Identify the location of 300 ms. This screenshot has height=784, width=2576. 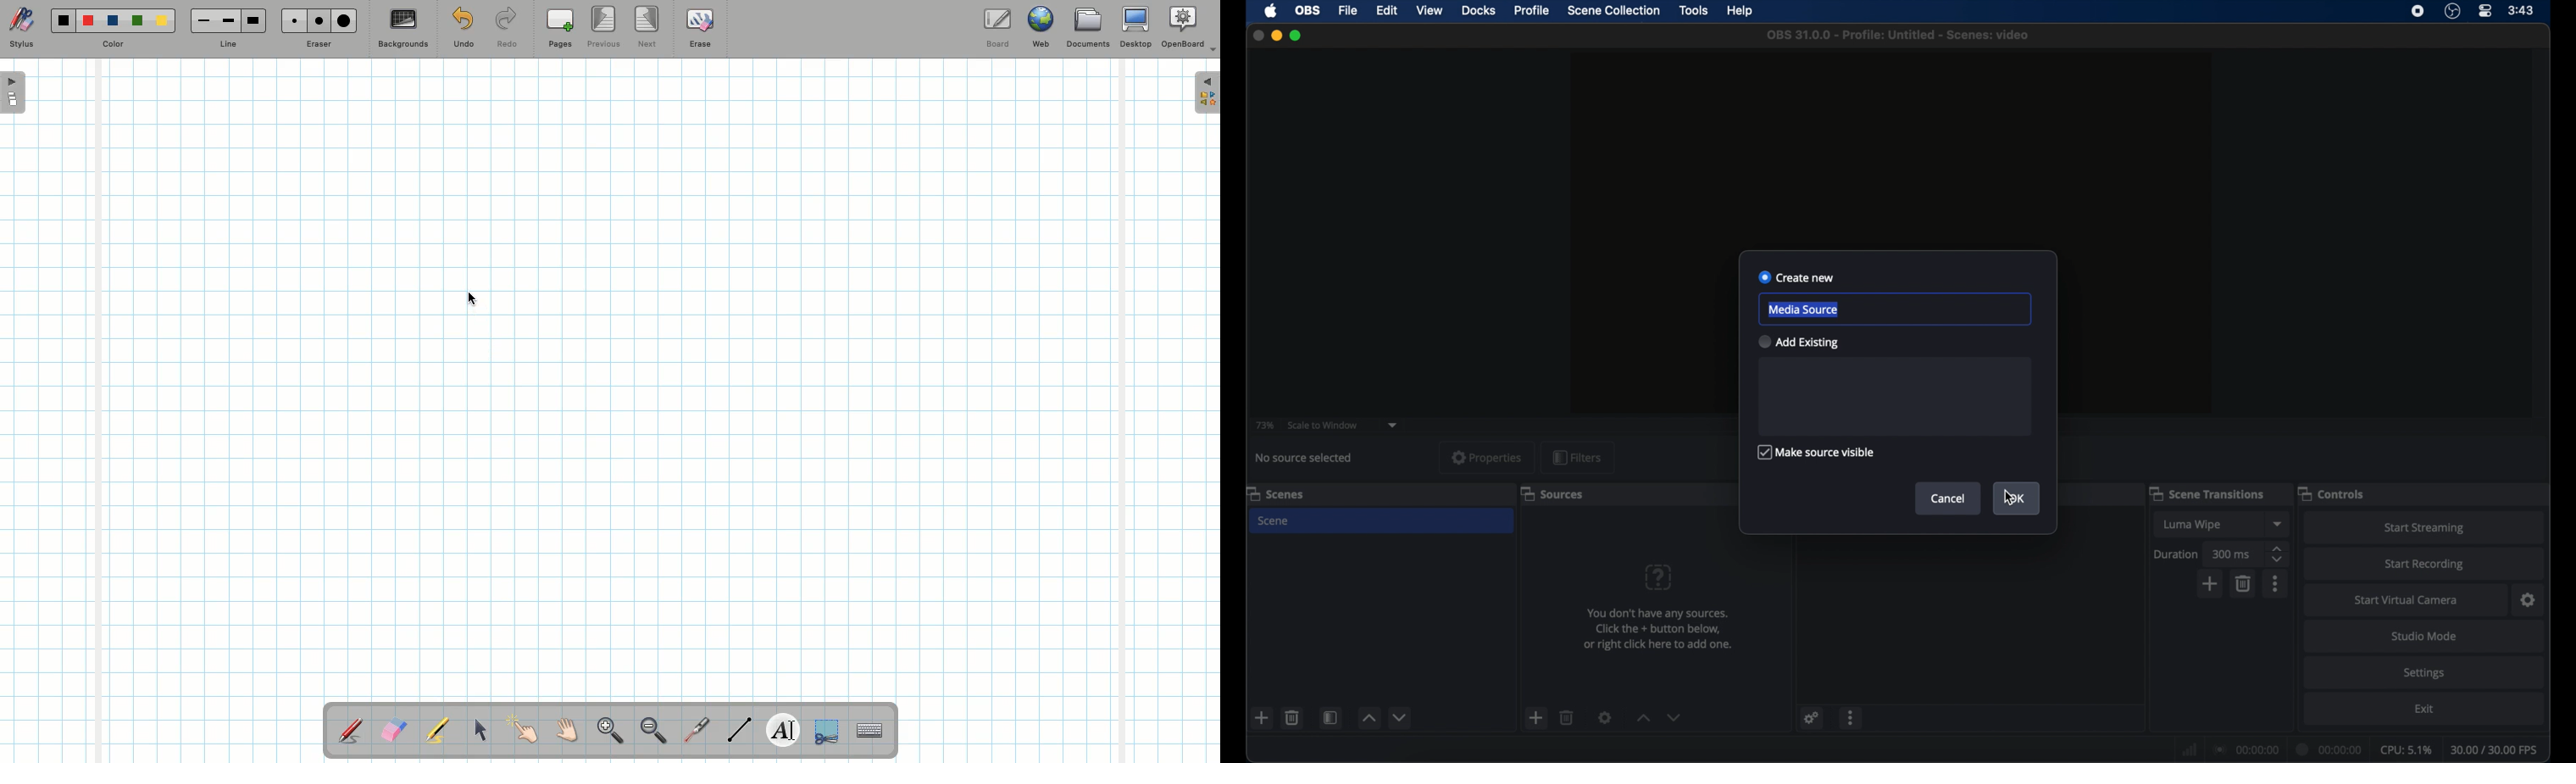
(2233, 553).